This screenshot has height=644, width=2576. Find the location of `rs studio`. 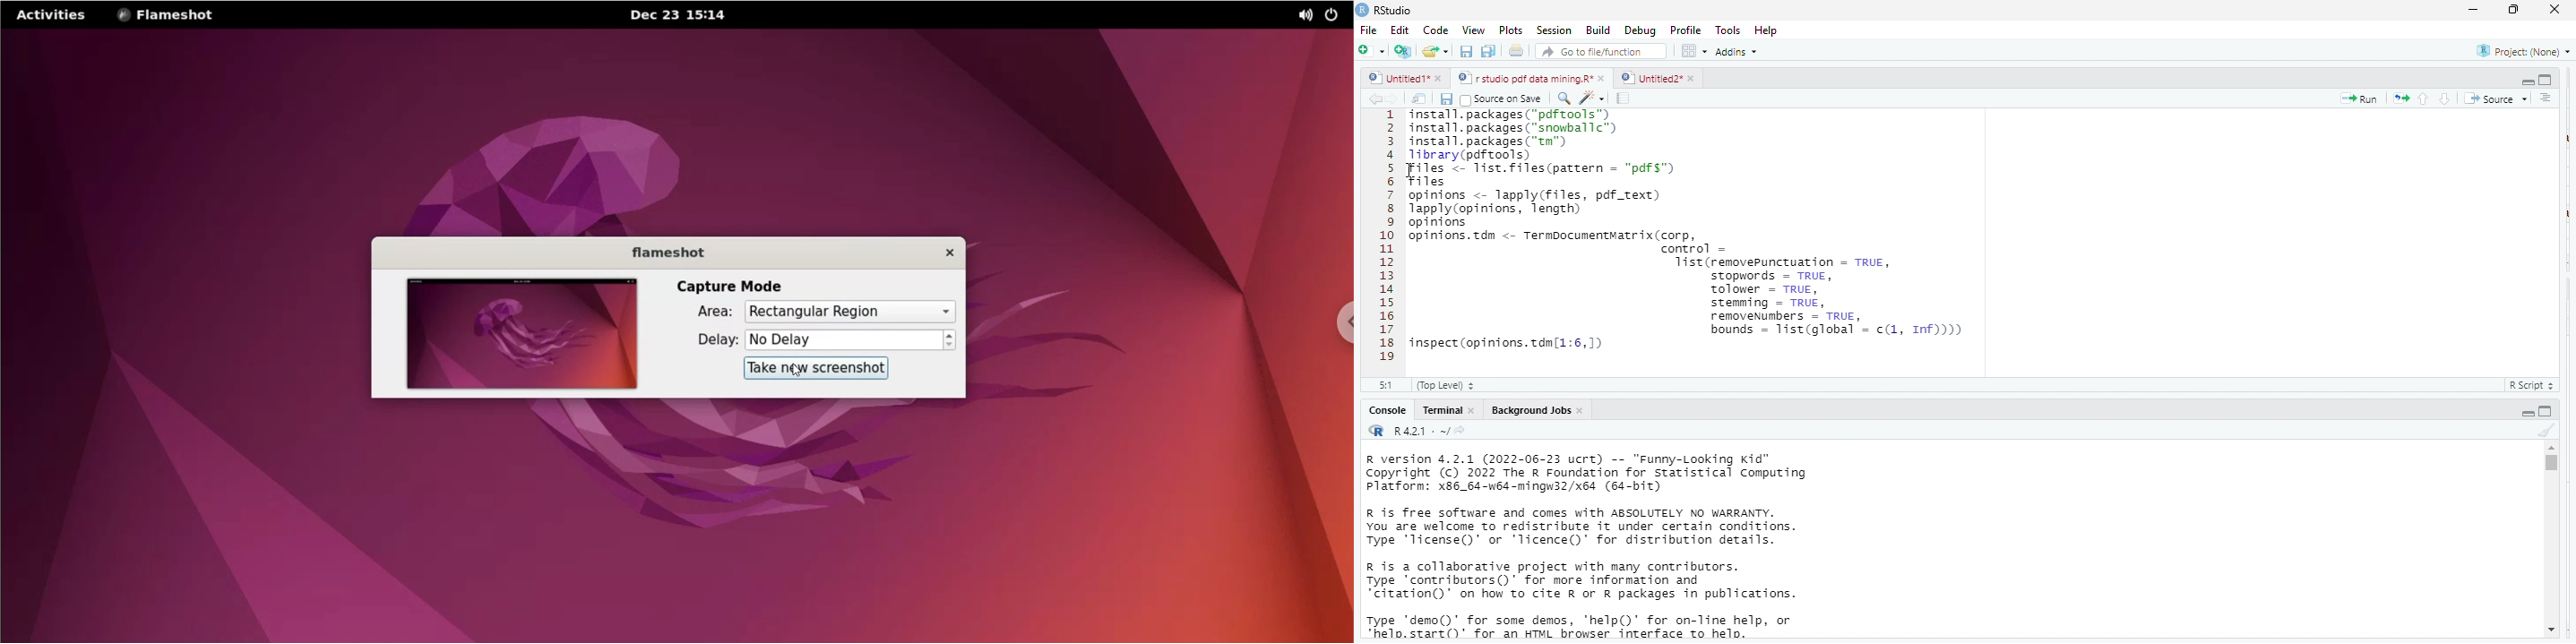

rs studio is located at coordinates (1394, 10).